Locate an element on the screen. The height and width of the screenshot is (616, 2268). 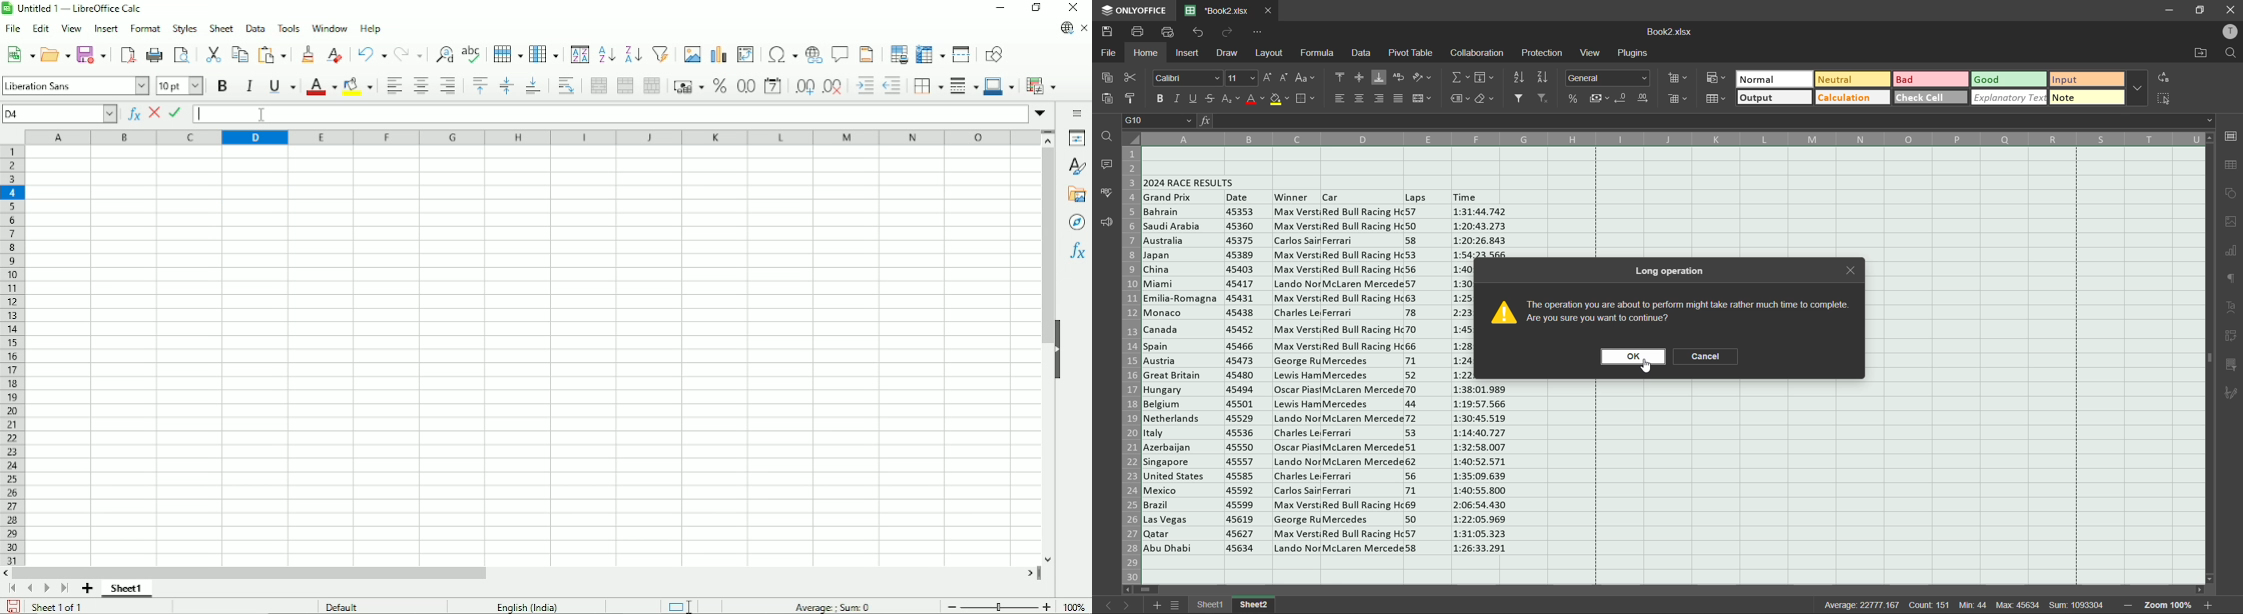
Cancel is located at coordinates (154, 112).